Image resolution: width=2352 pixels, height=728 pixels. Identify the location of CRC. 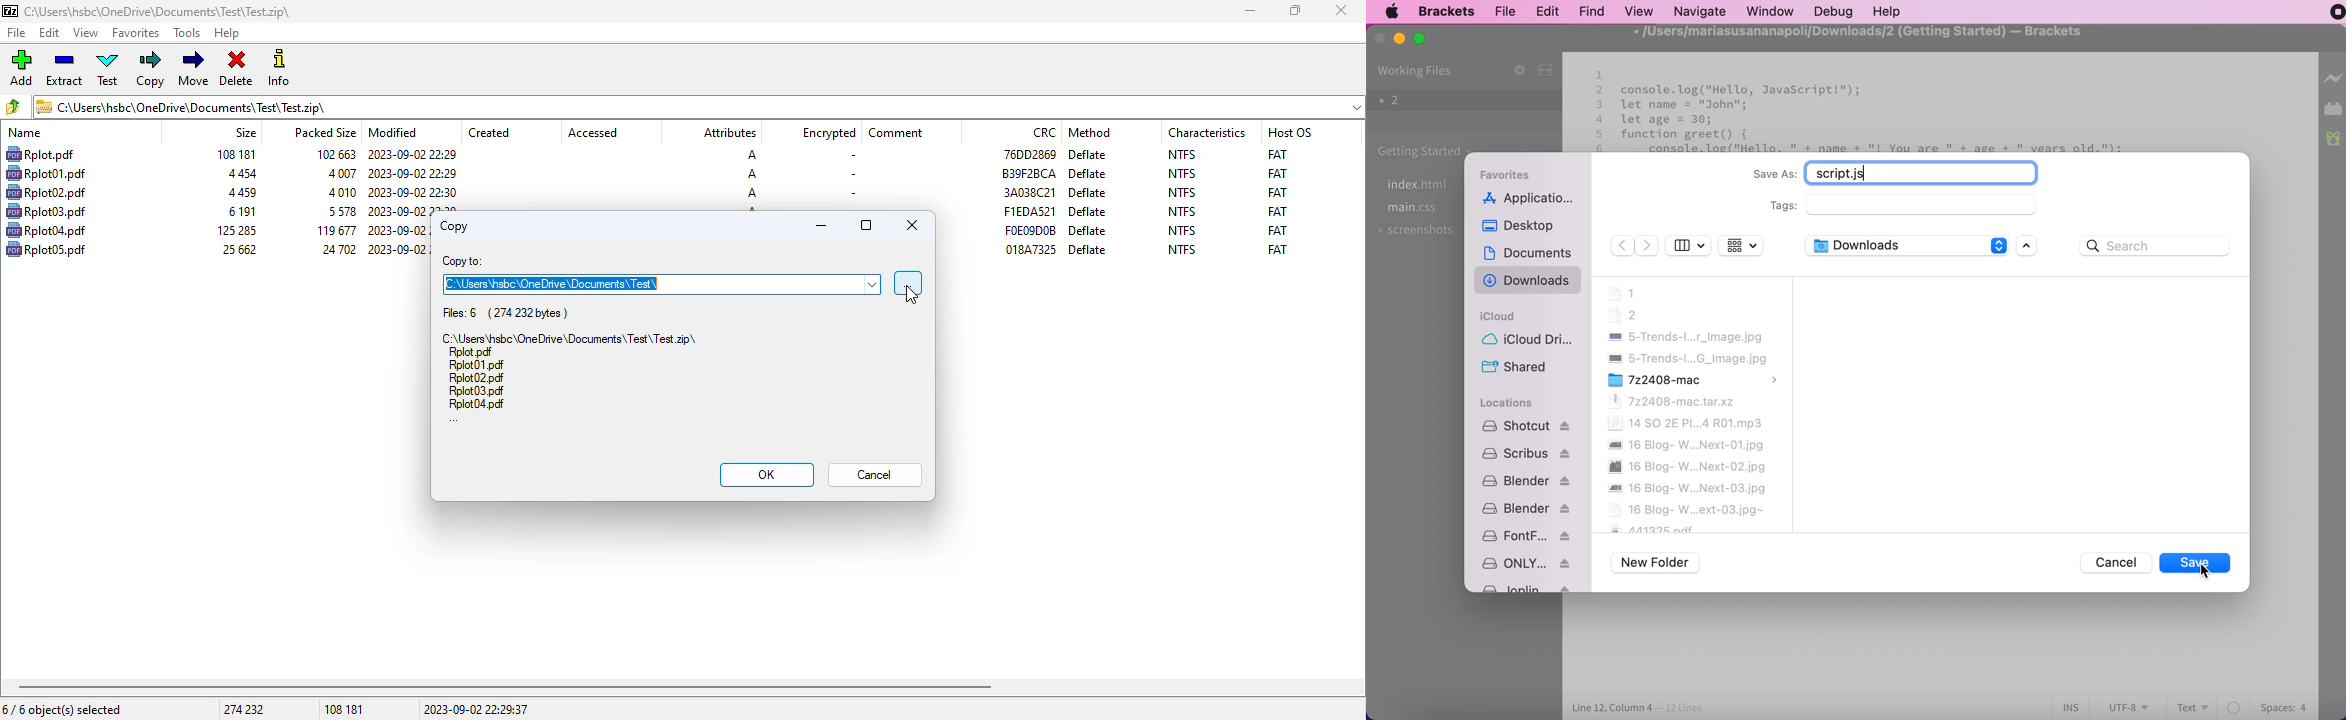
(1031, 249).